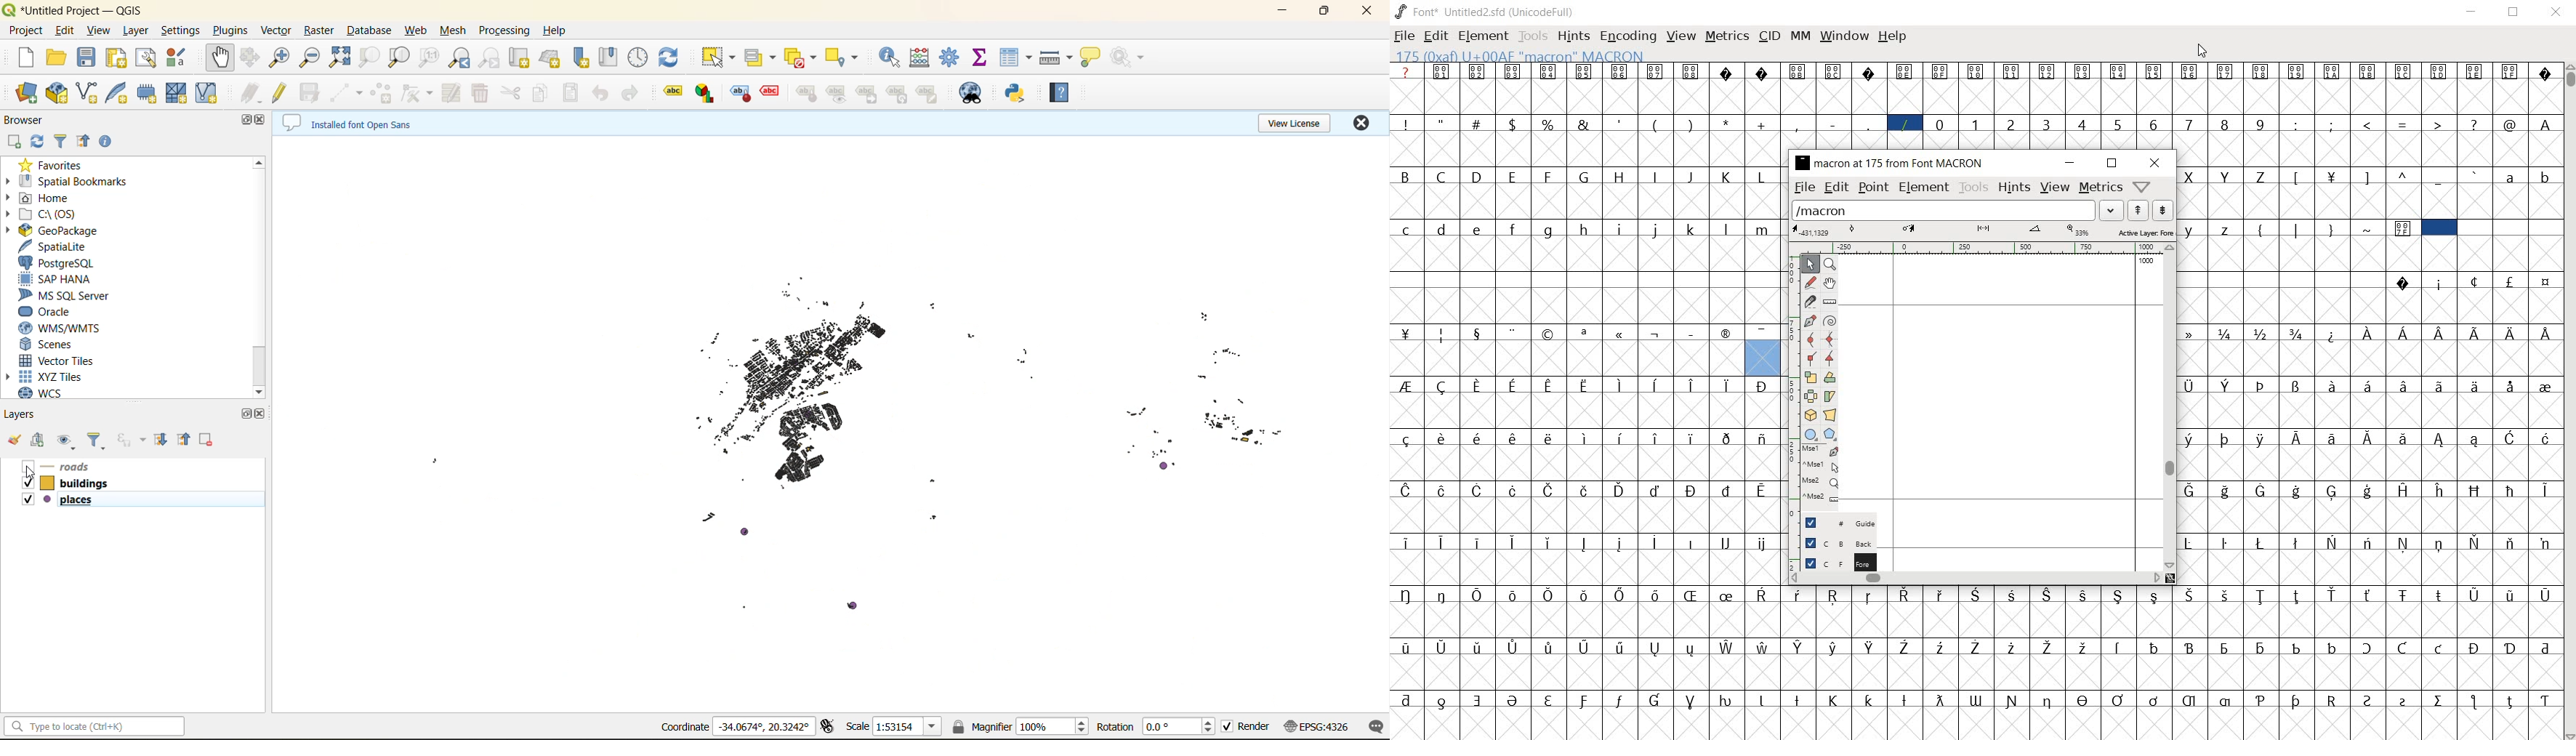 This screenshot has height=756, width=2576. Describe the element at coordinates (2296, 490) in the screenshot. I see `Symbol` at that location.